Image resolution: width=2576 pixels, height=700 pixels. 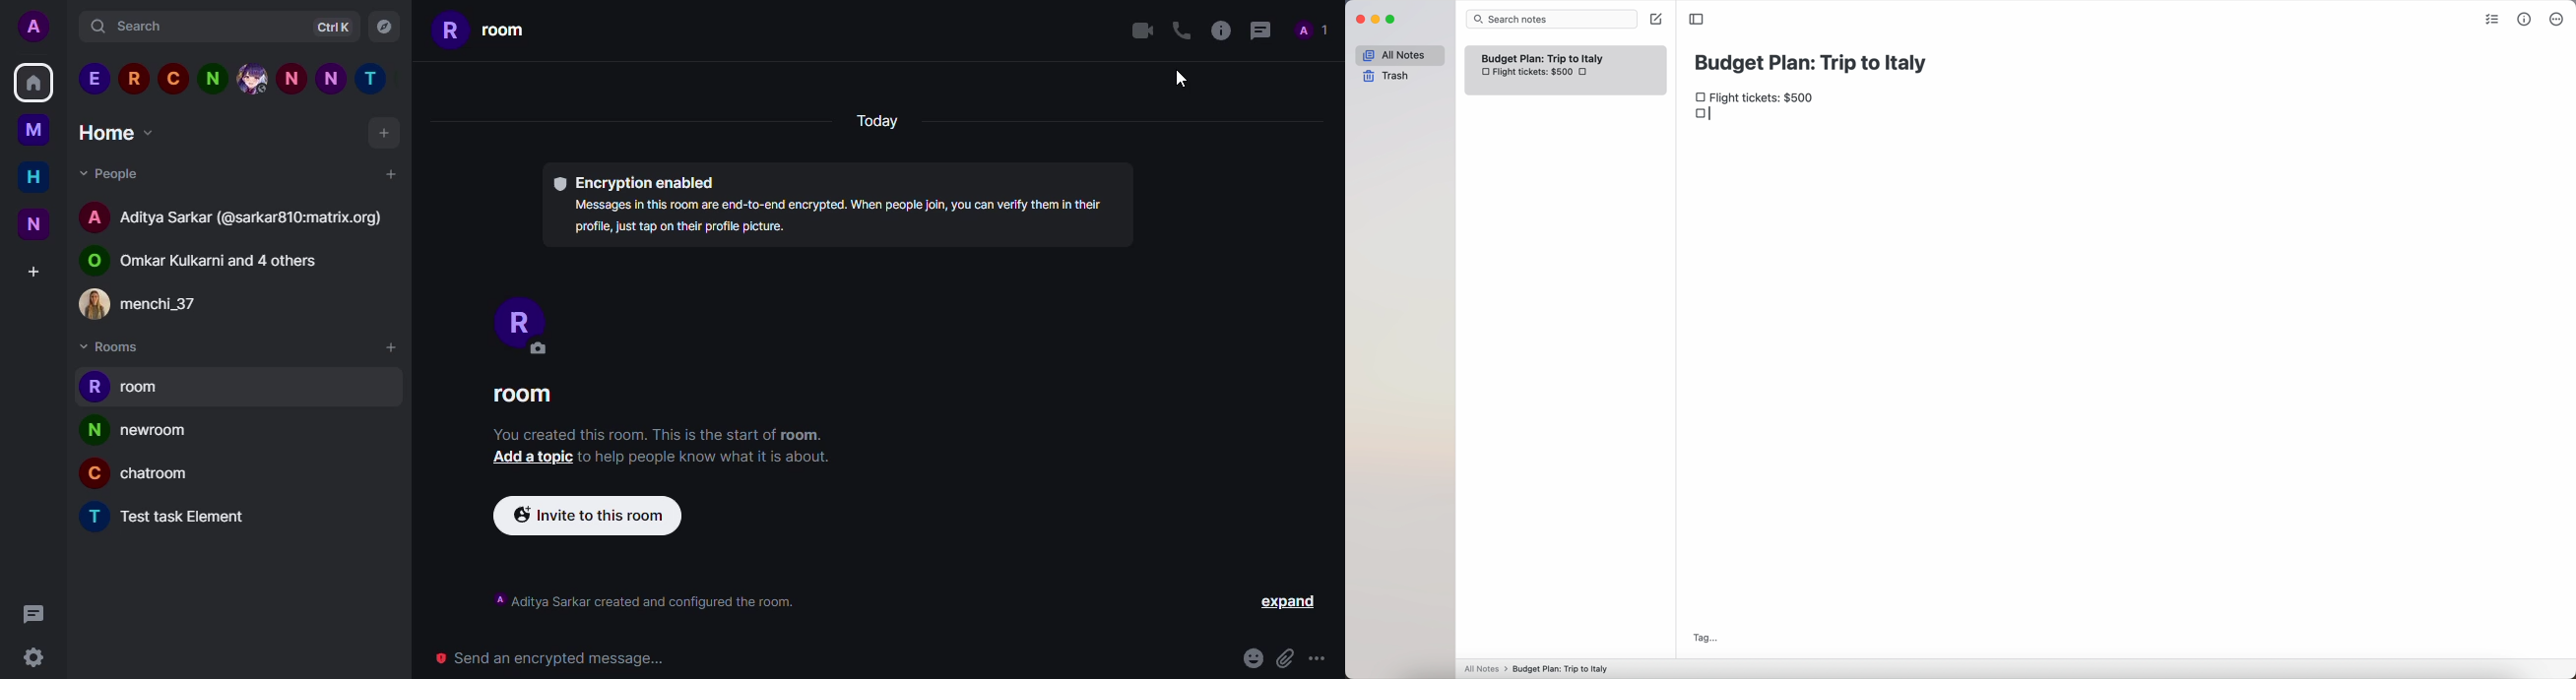 What do you see at coordinates (1252, 653) in the screenshot?
I see `emoji` at bounding box center [1252, 653].